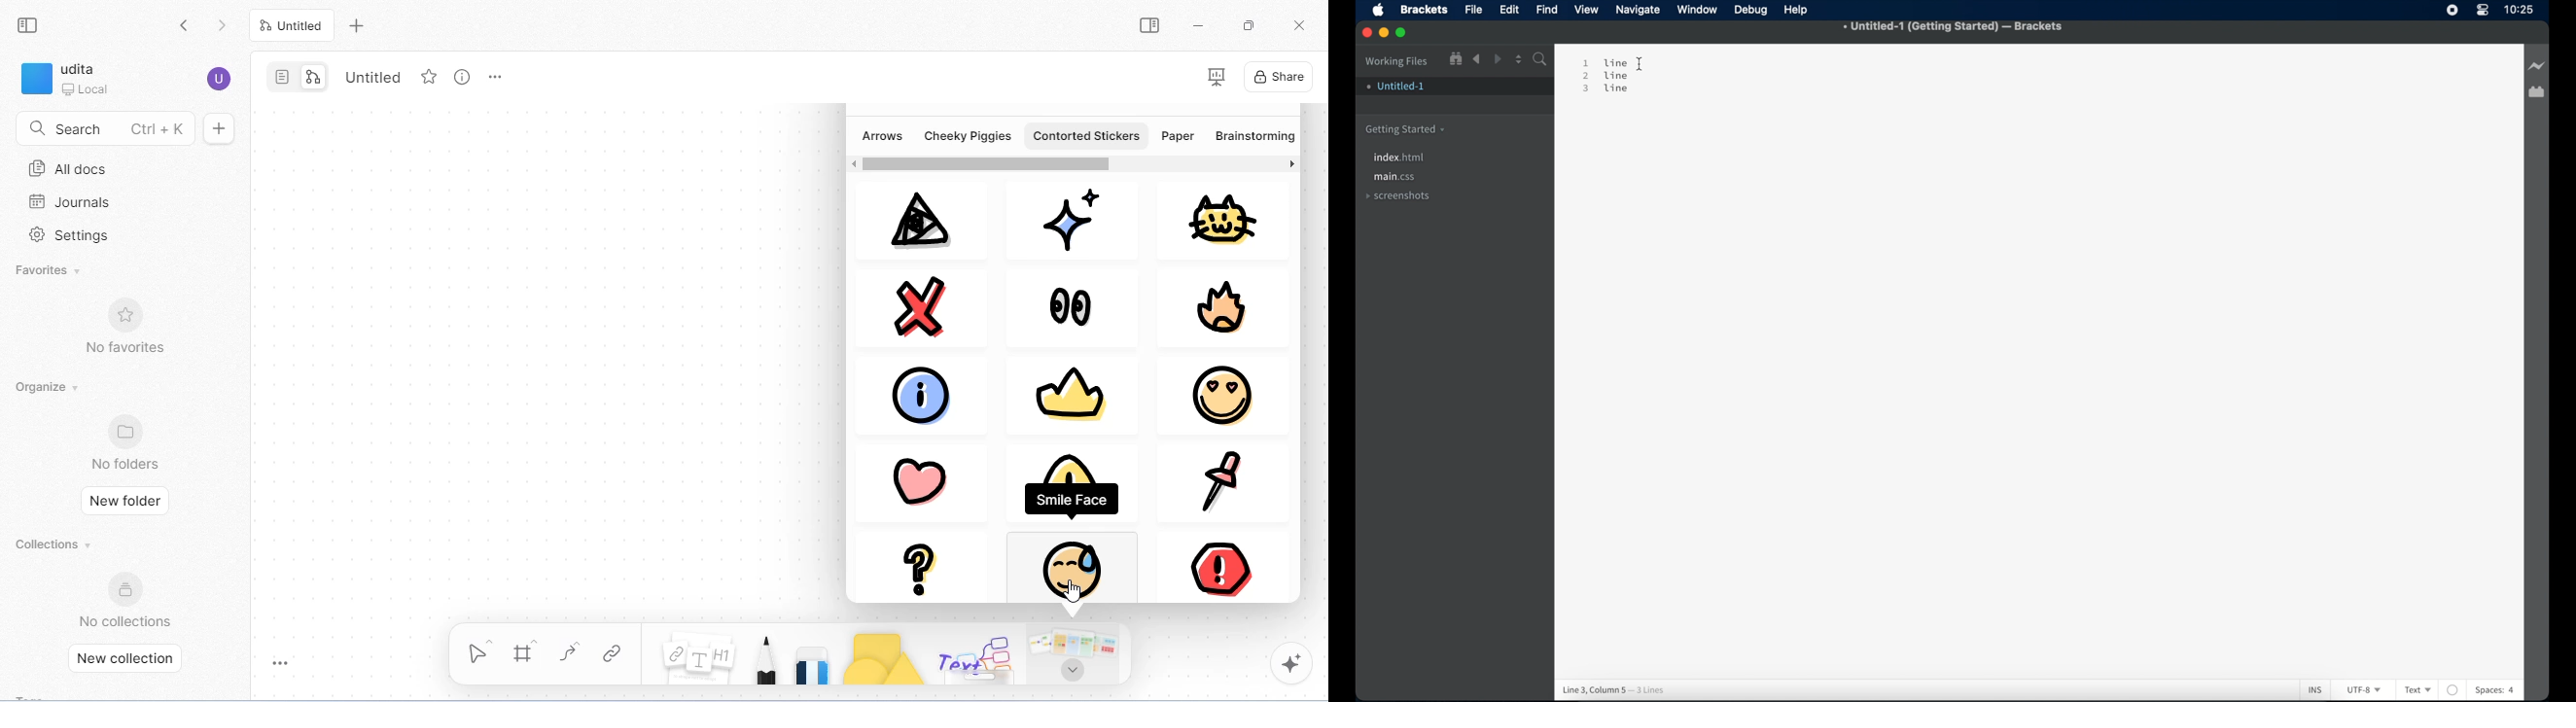  What do you see at coordinates (1253, 137) in the screenshot?
I see `brainstorming` at bounding box center [1253, 137].